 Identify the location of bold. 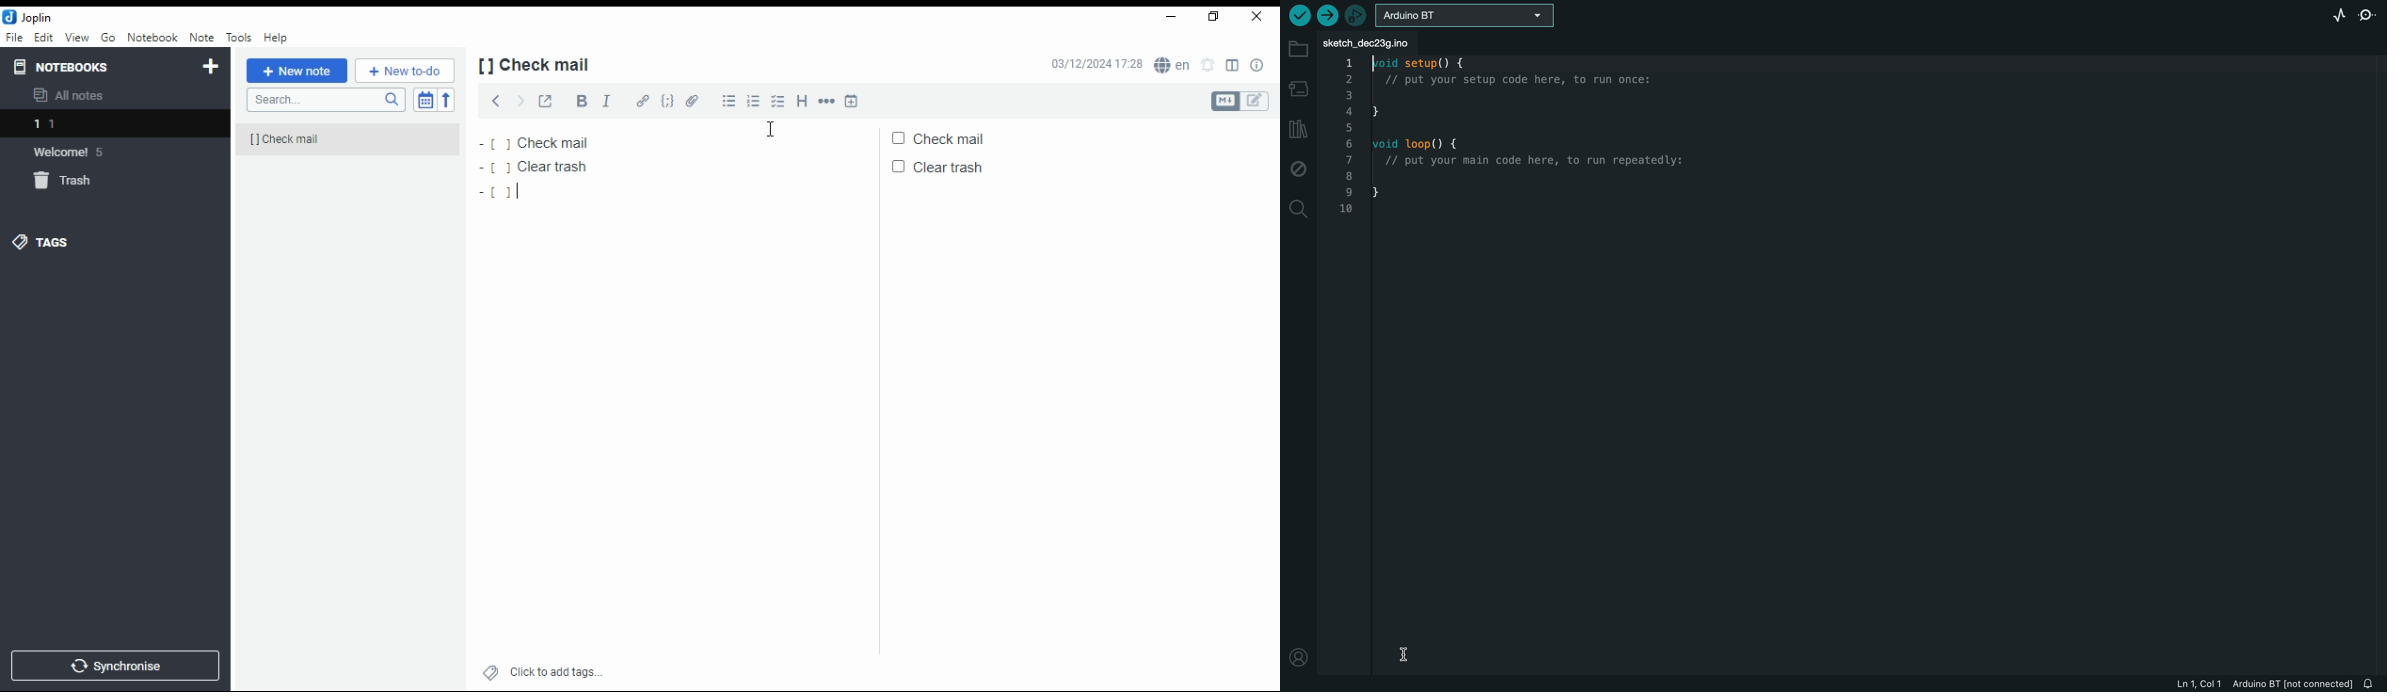
(578, 101).